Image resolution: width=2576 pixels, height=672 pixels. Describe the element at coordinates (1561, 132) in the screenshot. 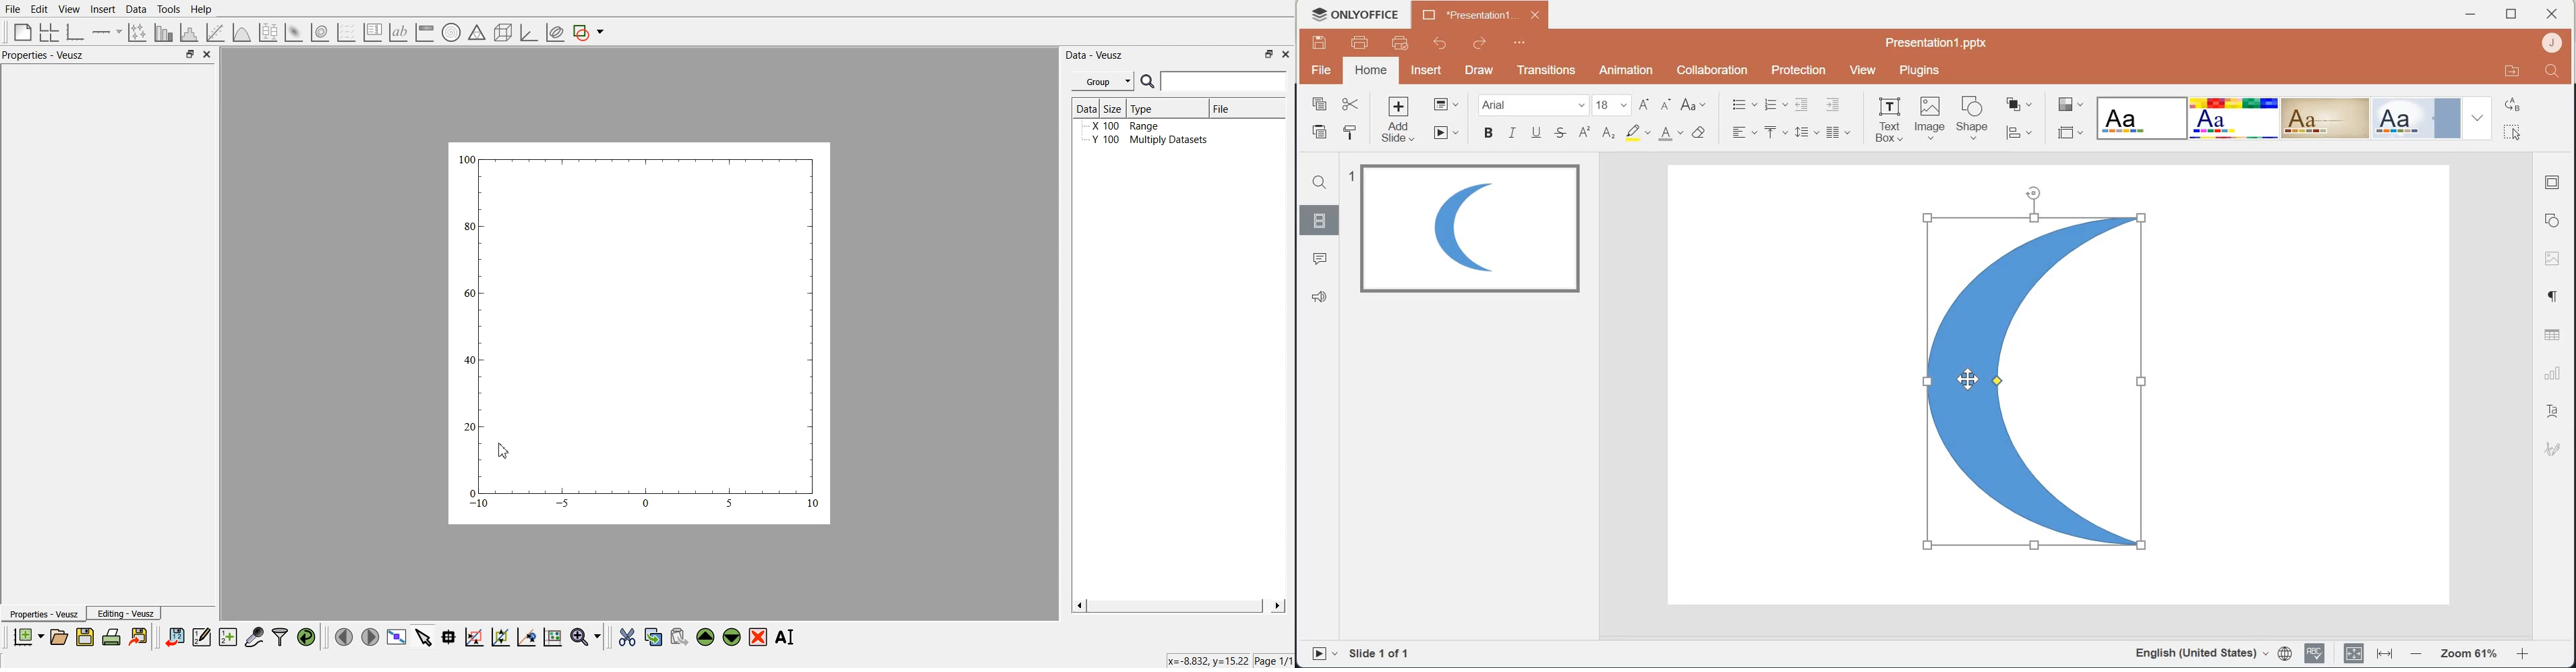

I see `Strike through` at that location.